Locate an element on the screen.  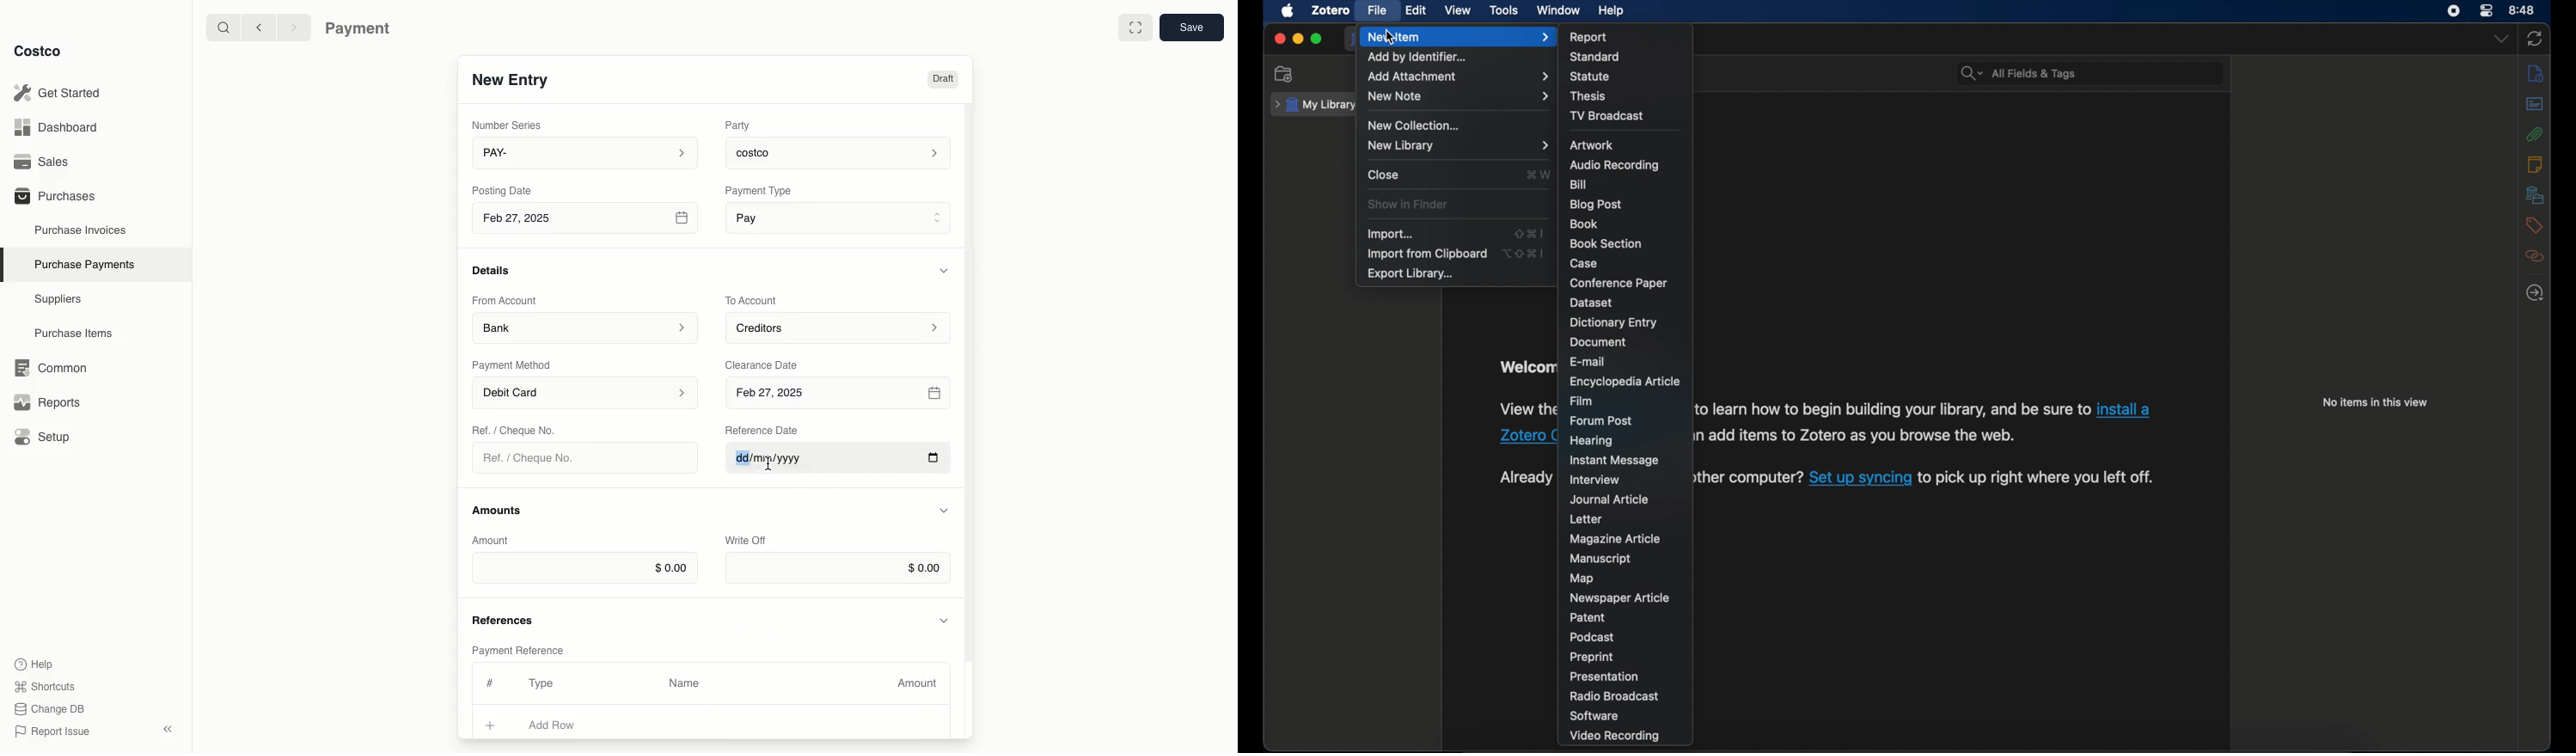
Dashboard is located at coordinates (61, 126).